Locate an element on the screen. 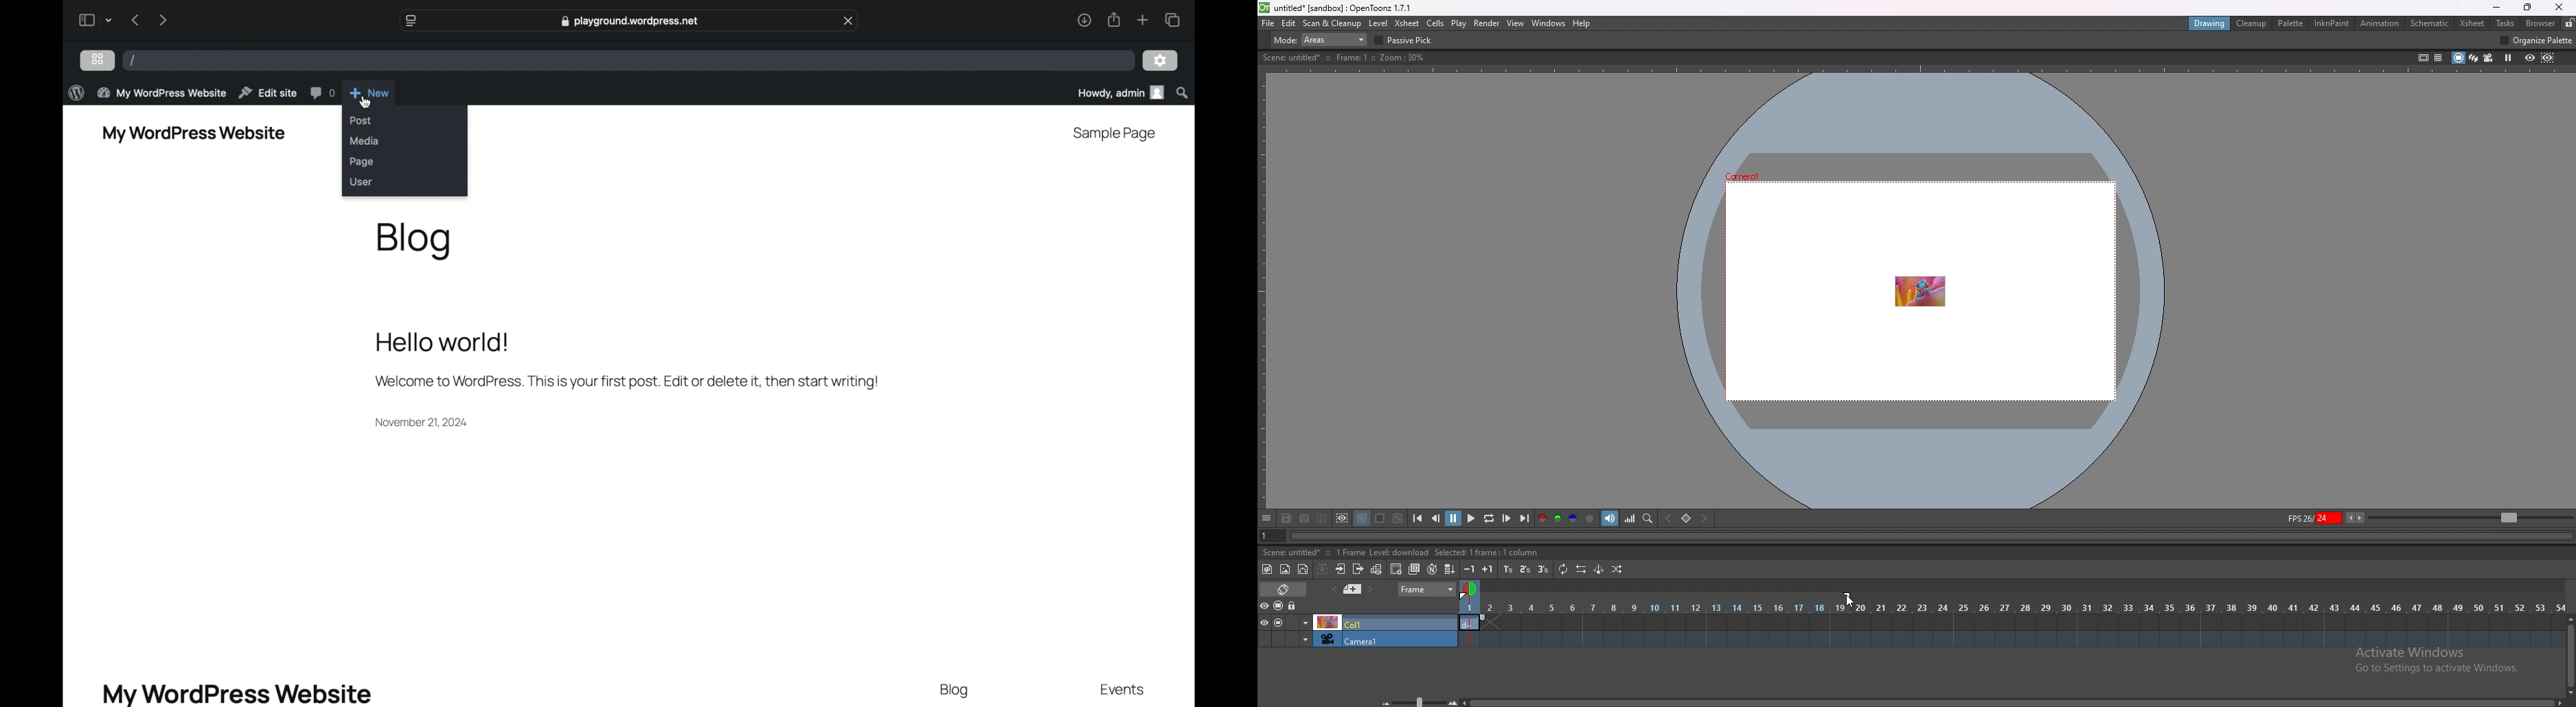  lock is located at coordinates (2569, 23).